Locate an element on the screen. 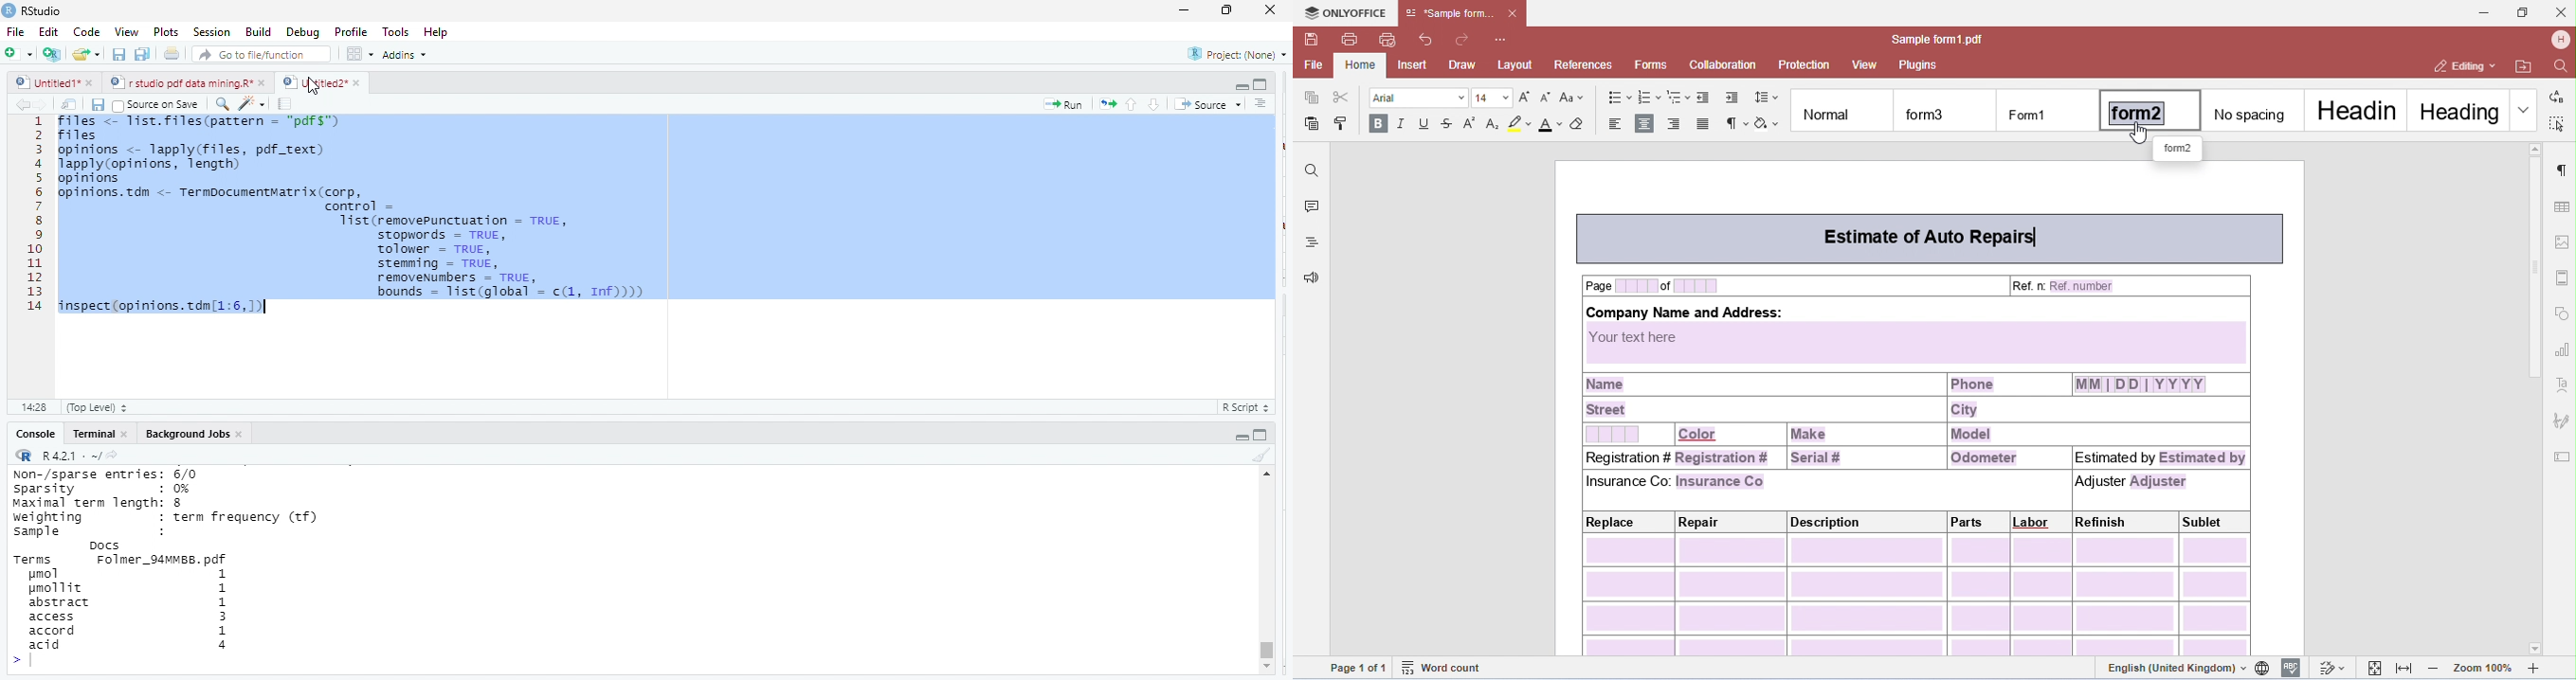 The image size is (2576, 700). close is located at coordinates (93, 84).